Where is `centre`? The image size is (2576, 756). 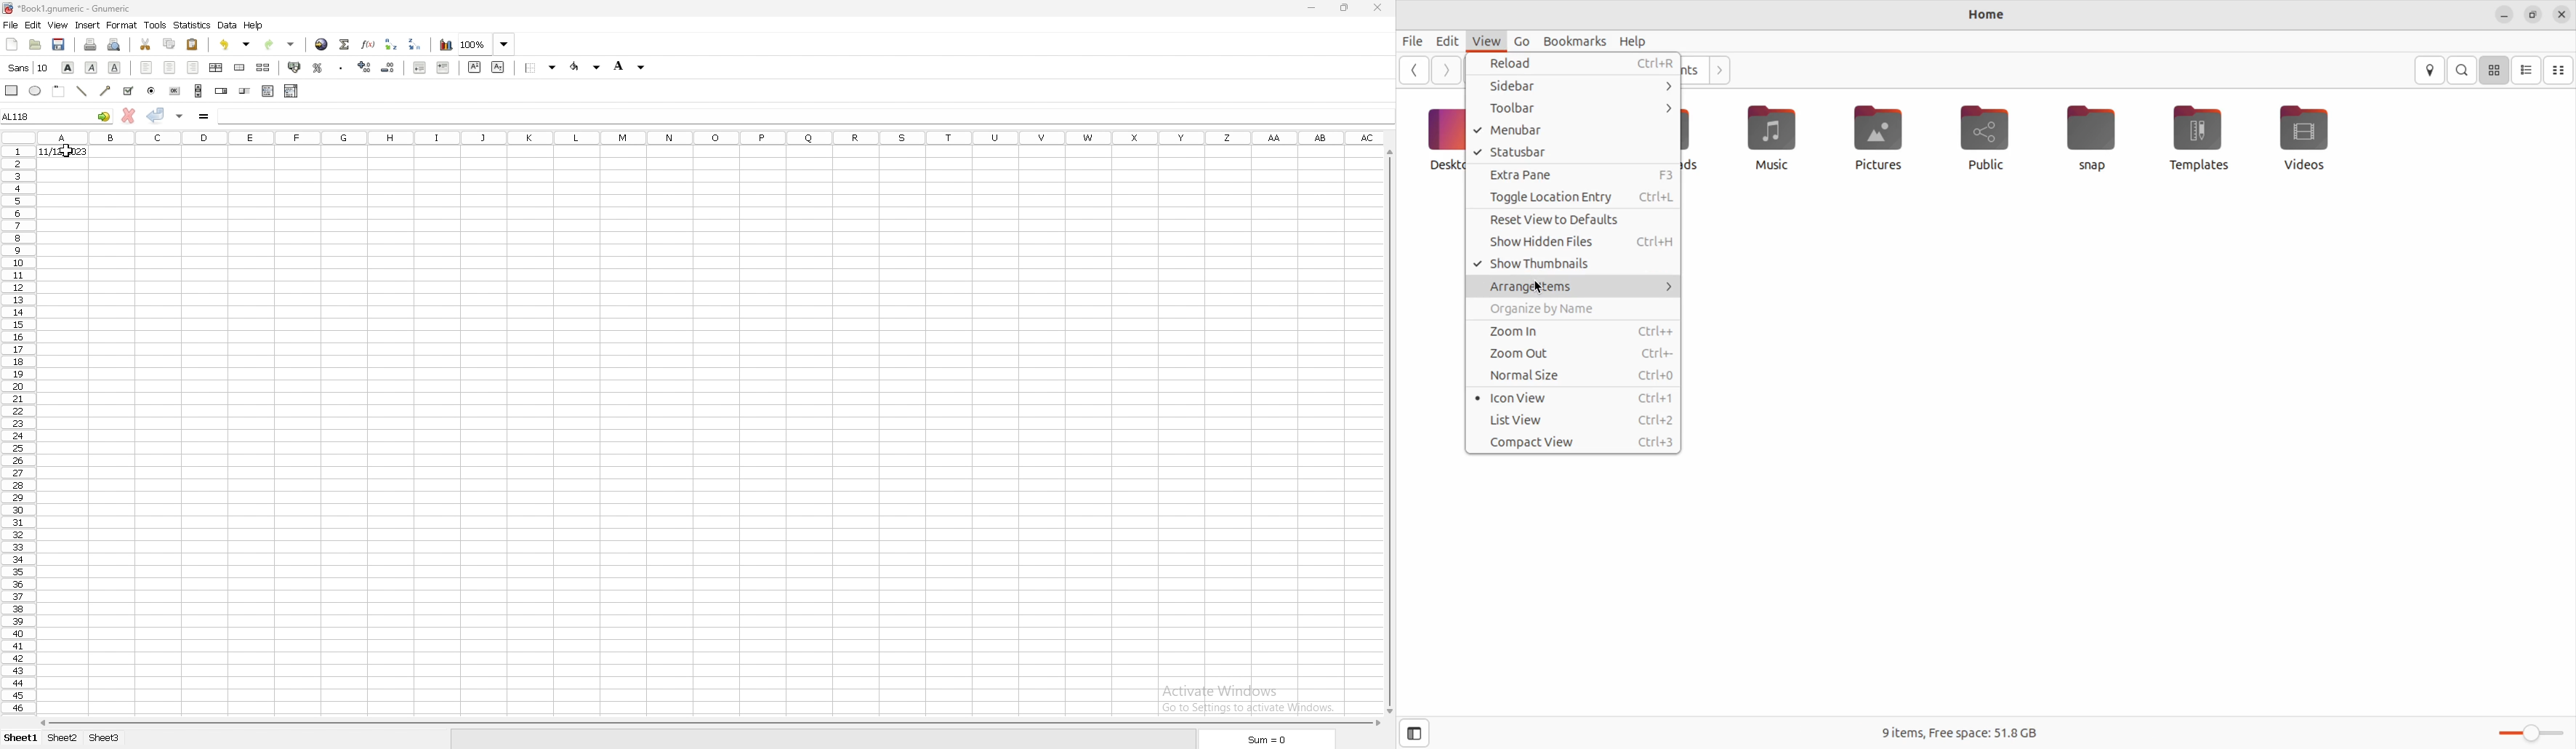 centre is located at coordinates (169, 67).